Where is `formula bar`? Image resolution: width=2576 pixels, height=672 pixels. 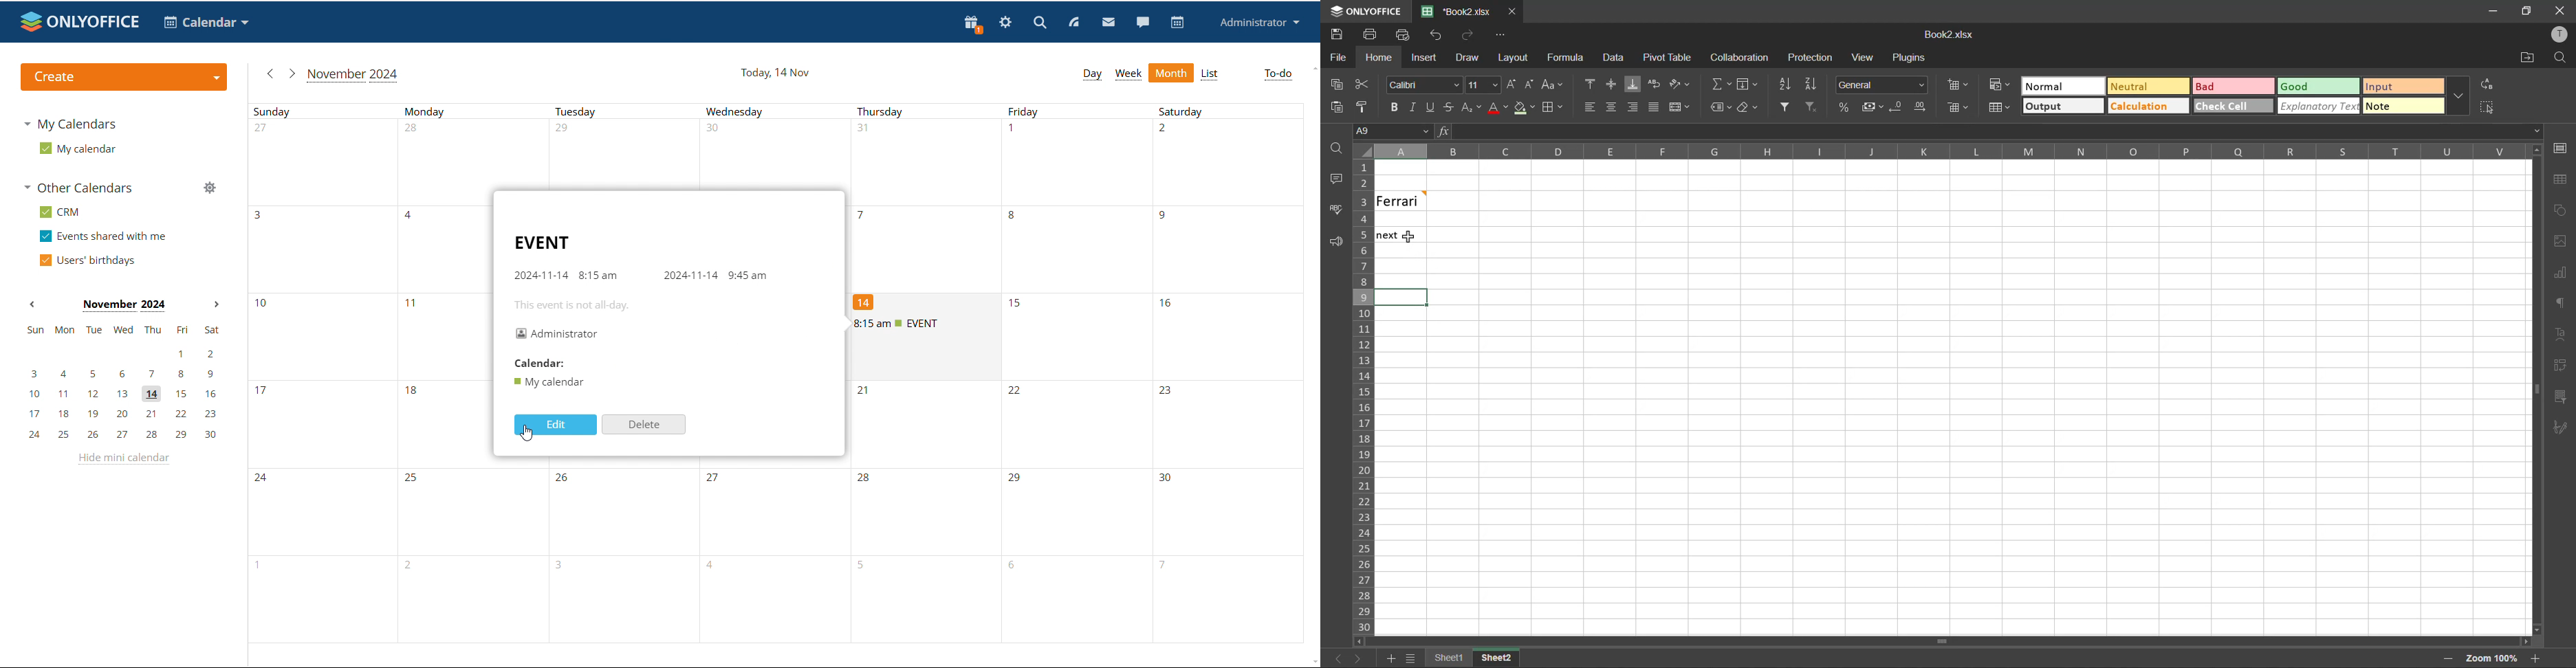
formula bar is located at coordinates (1989, 131).